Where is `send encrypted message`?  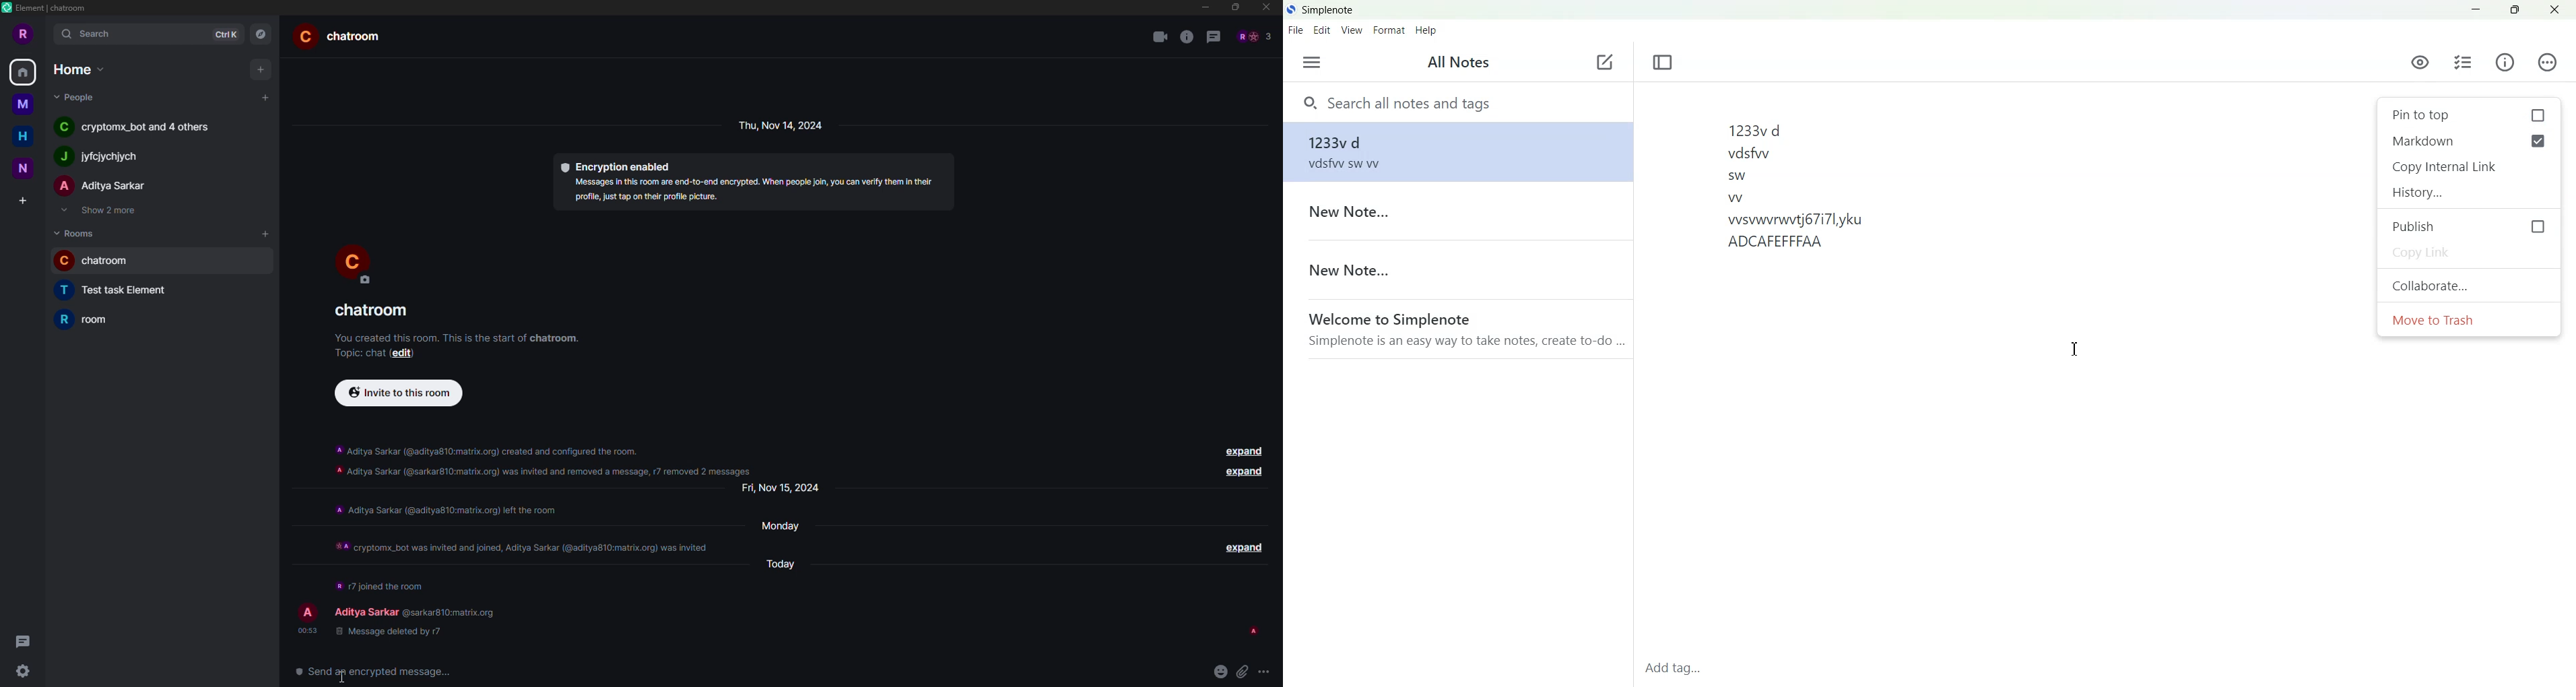 send encrypted message is located at coordinates (376, 674).